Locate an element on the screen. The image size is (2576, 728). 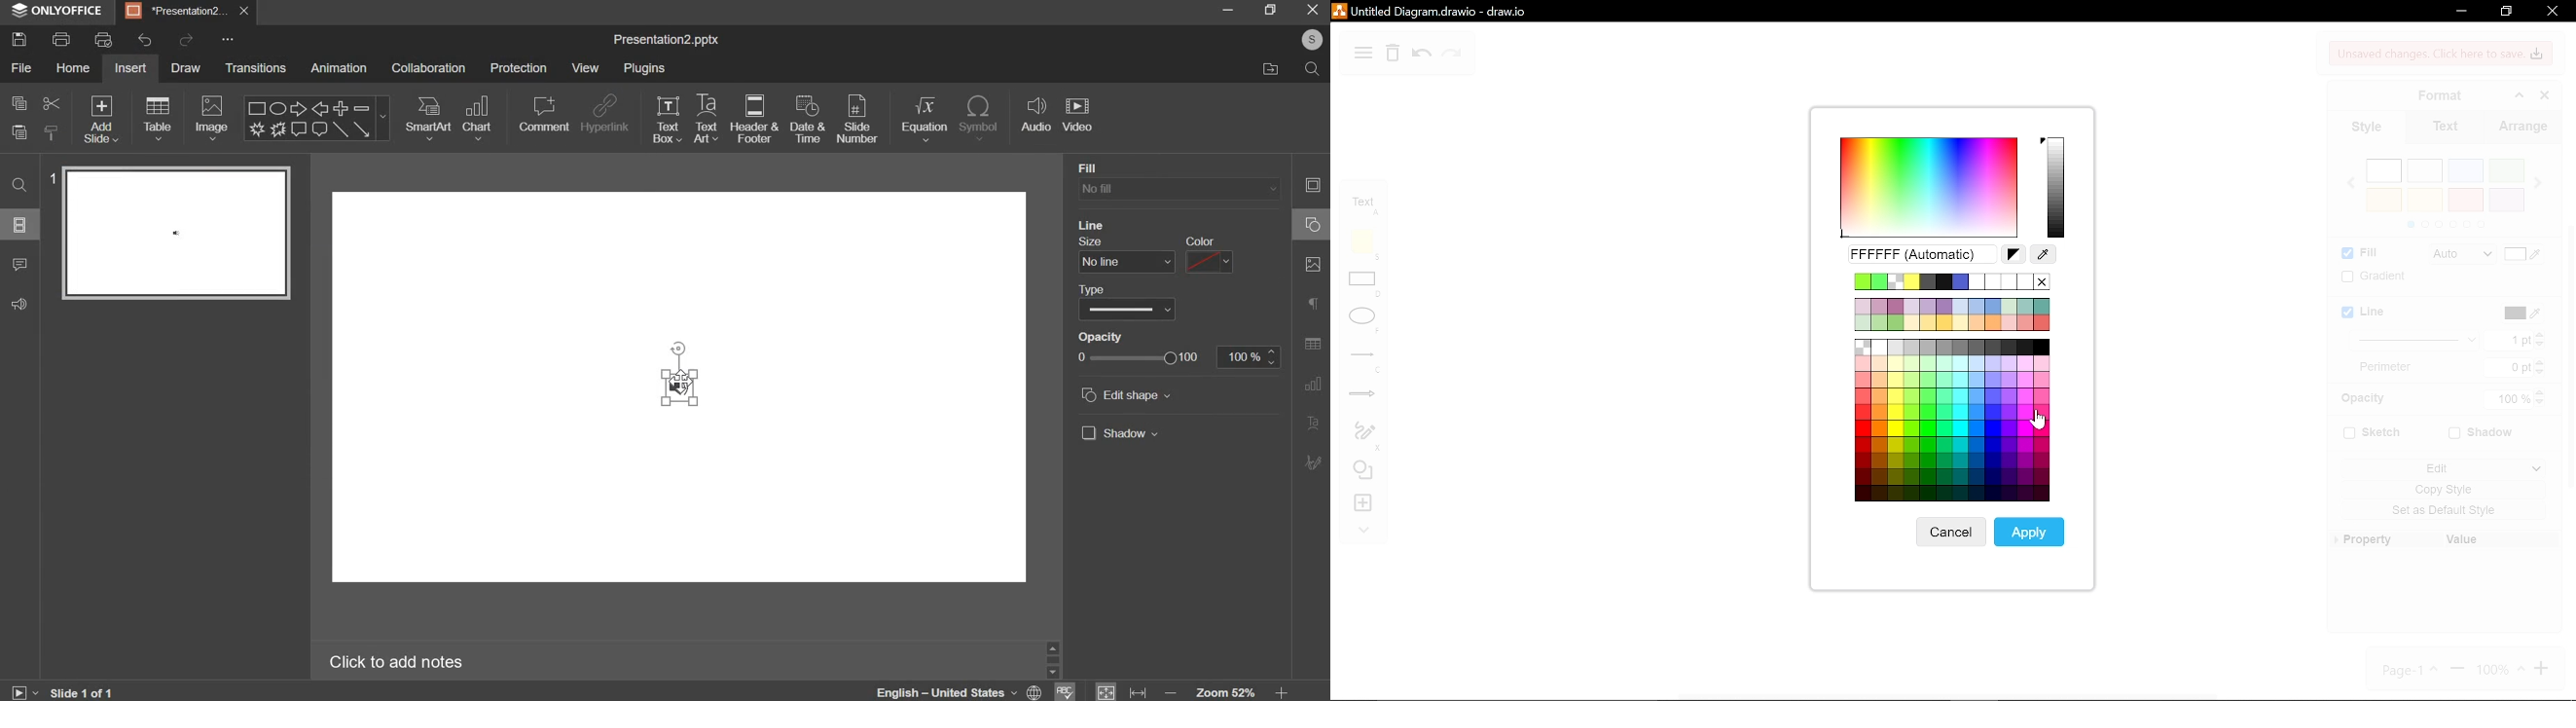
slide number is located at coordinates (858, 117).